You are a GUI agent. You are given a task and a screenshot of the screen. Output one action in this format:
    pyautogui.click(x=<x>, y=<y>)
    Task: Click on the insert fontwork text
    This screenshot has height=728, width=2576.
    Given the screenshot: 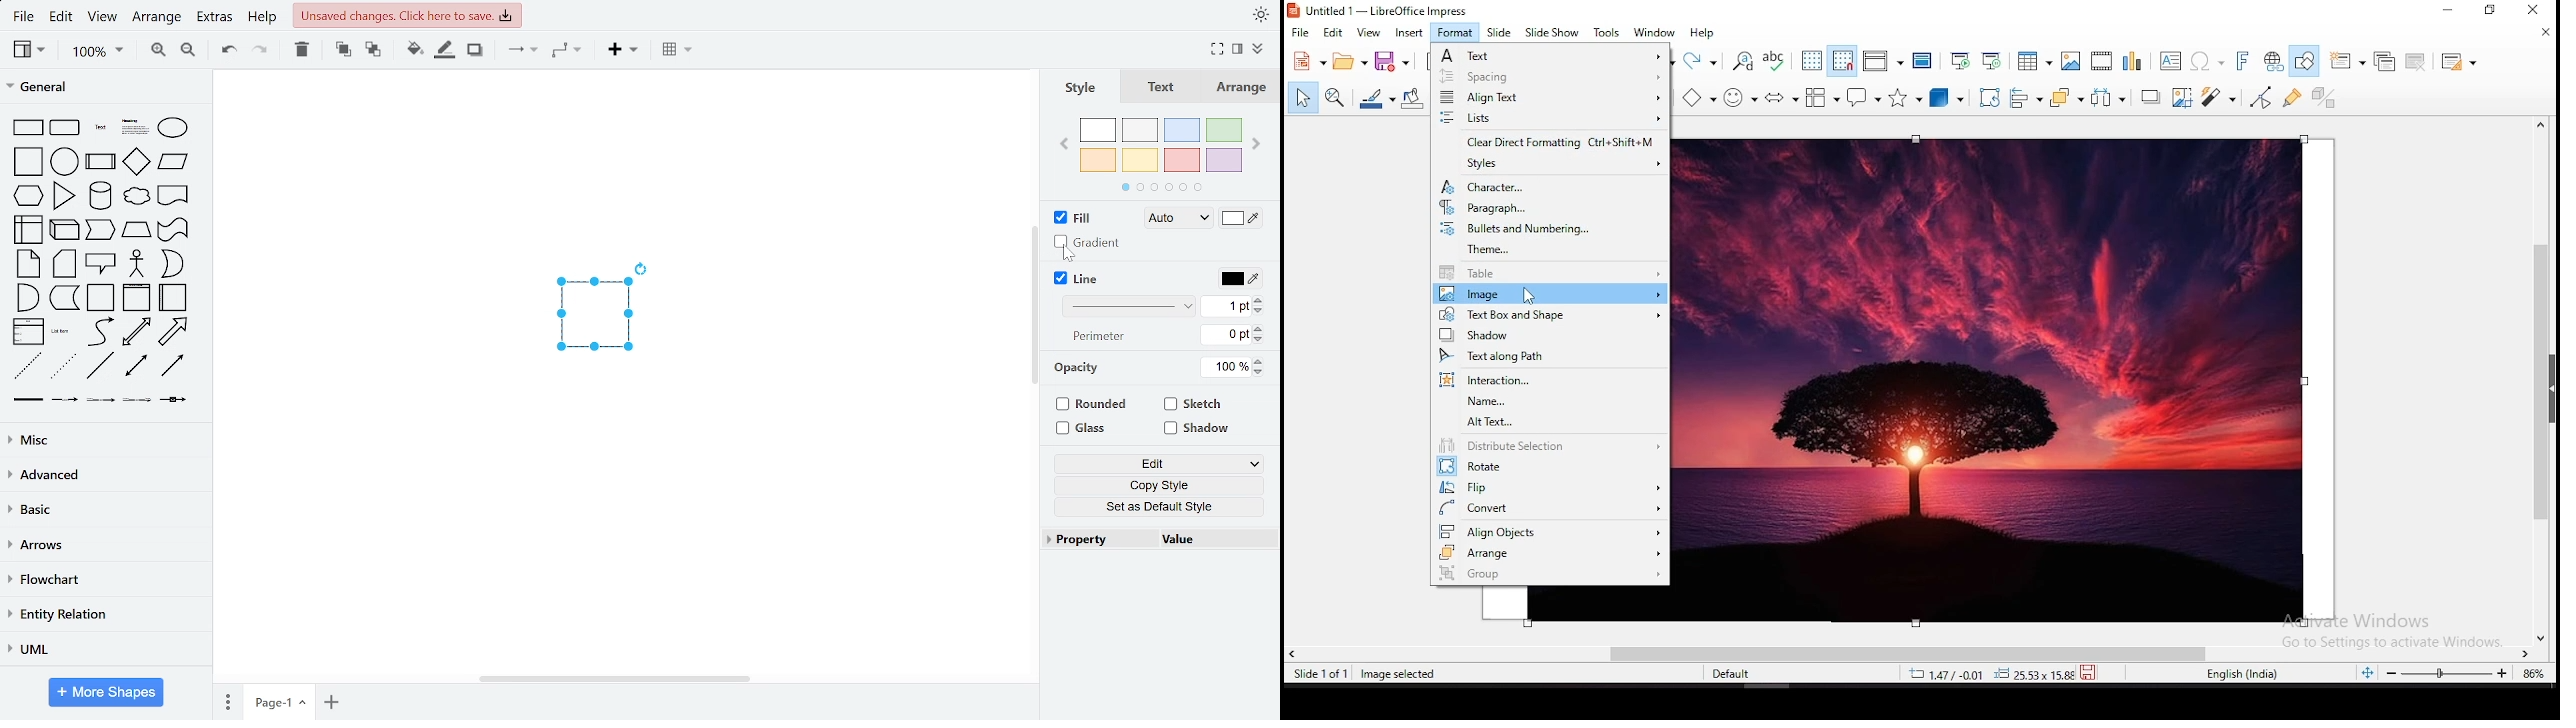 What is the action you would take?
    pyautogui.click(x=2244, y=60)
    